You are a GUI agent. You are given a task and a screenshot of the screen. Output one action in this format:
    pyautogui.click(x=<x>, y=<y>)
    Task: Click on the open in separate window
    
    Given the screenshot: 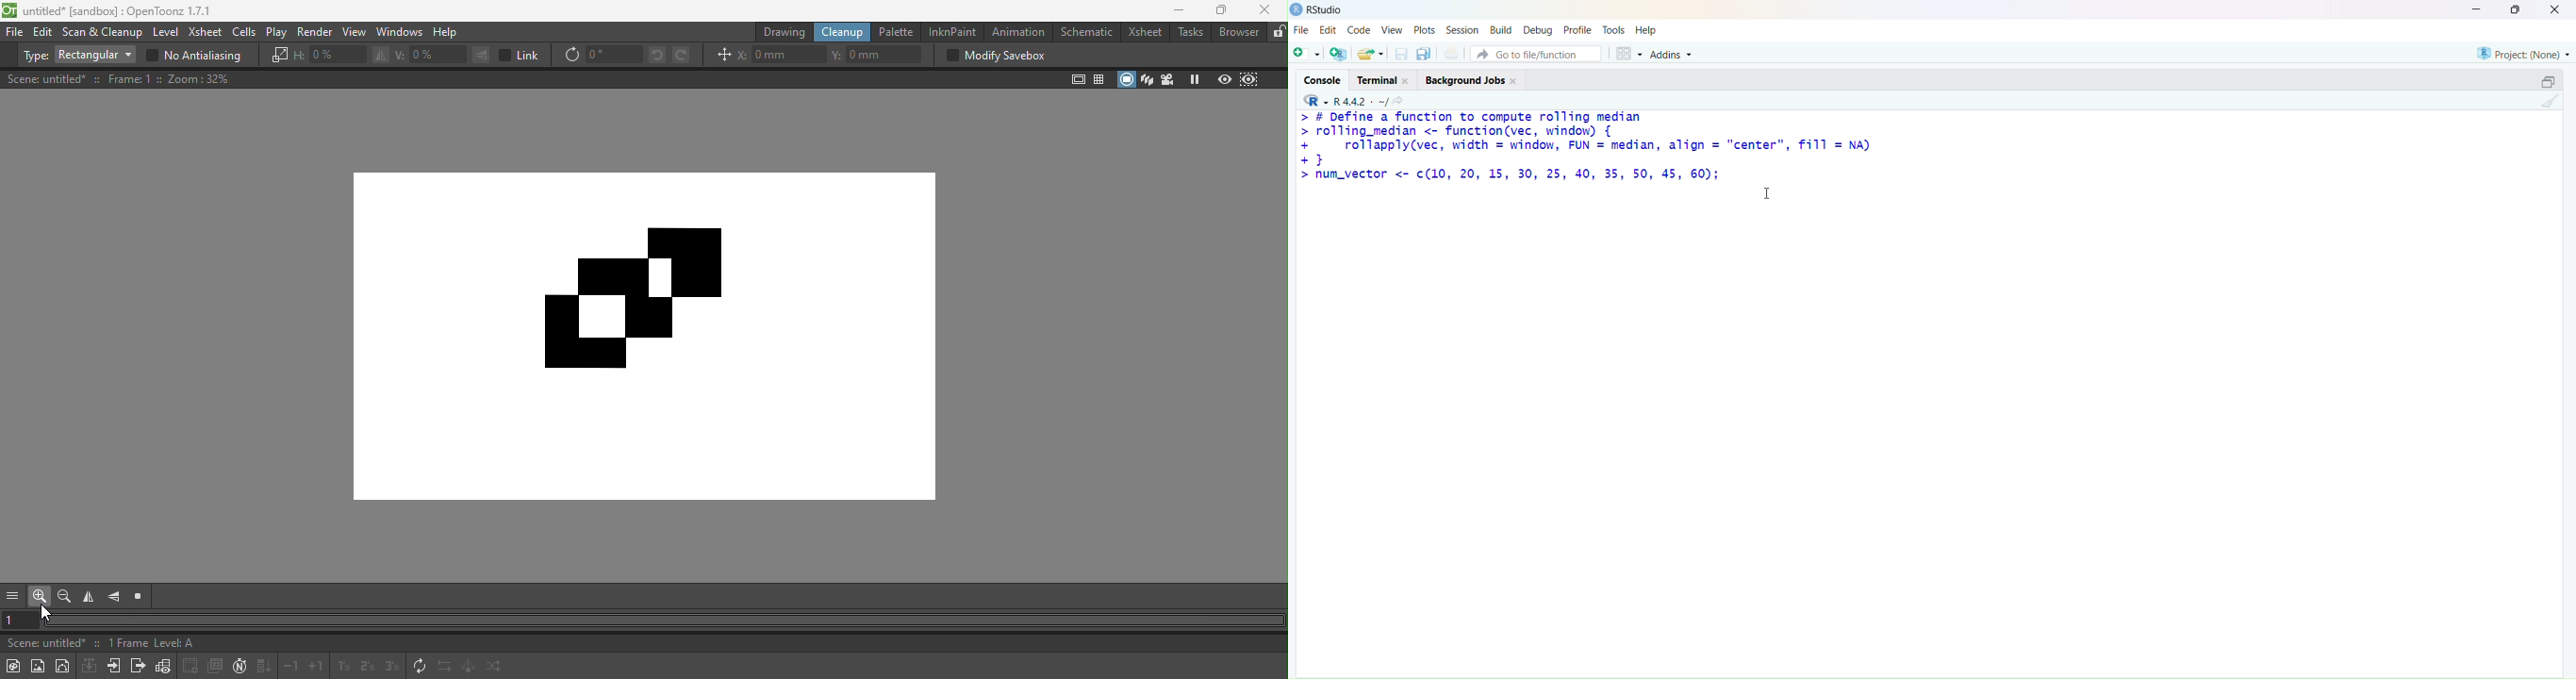 What is the action you would take?
    pyautogui.click(x=2548, y=82)
    